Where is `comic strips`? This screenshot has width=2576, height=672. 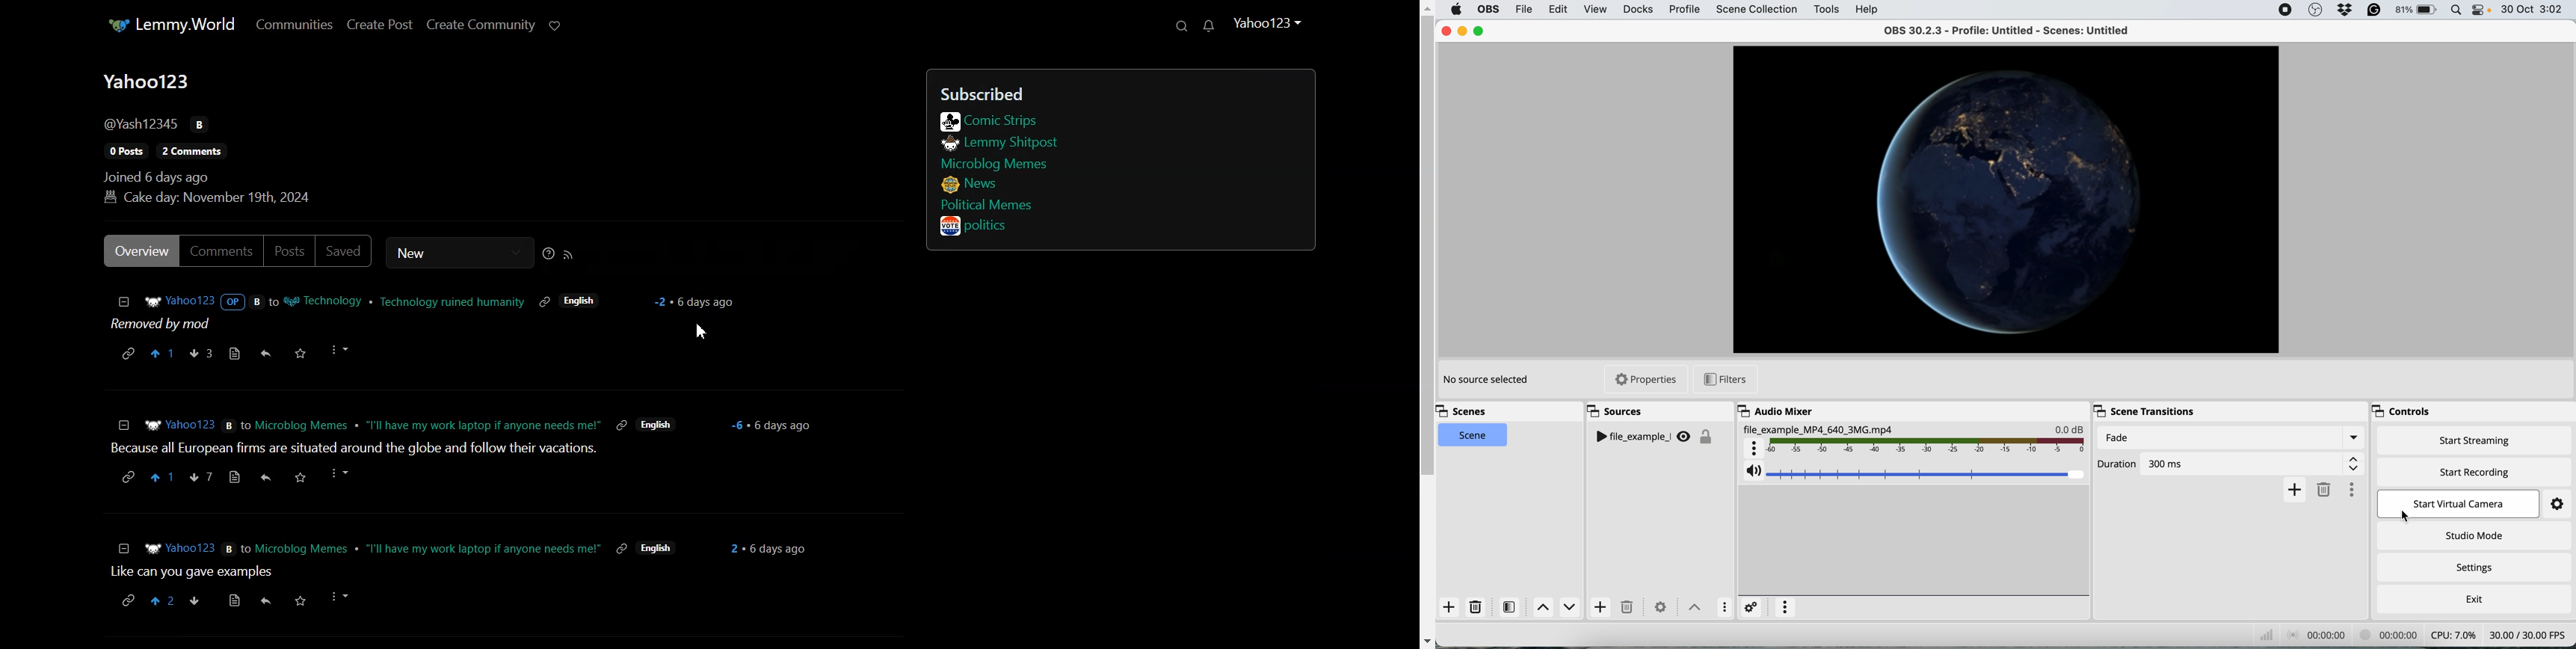 comic strips is located at coordinates (989, 121).